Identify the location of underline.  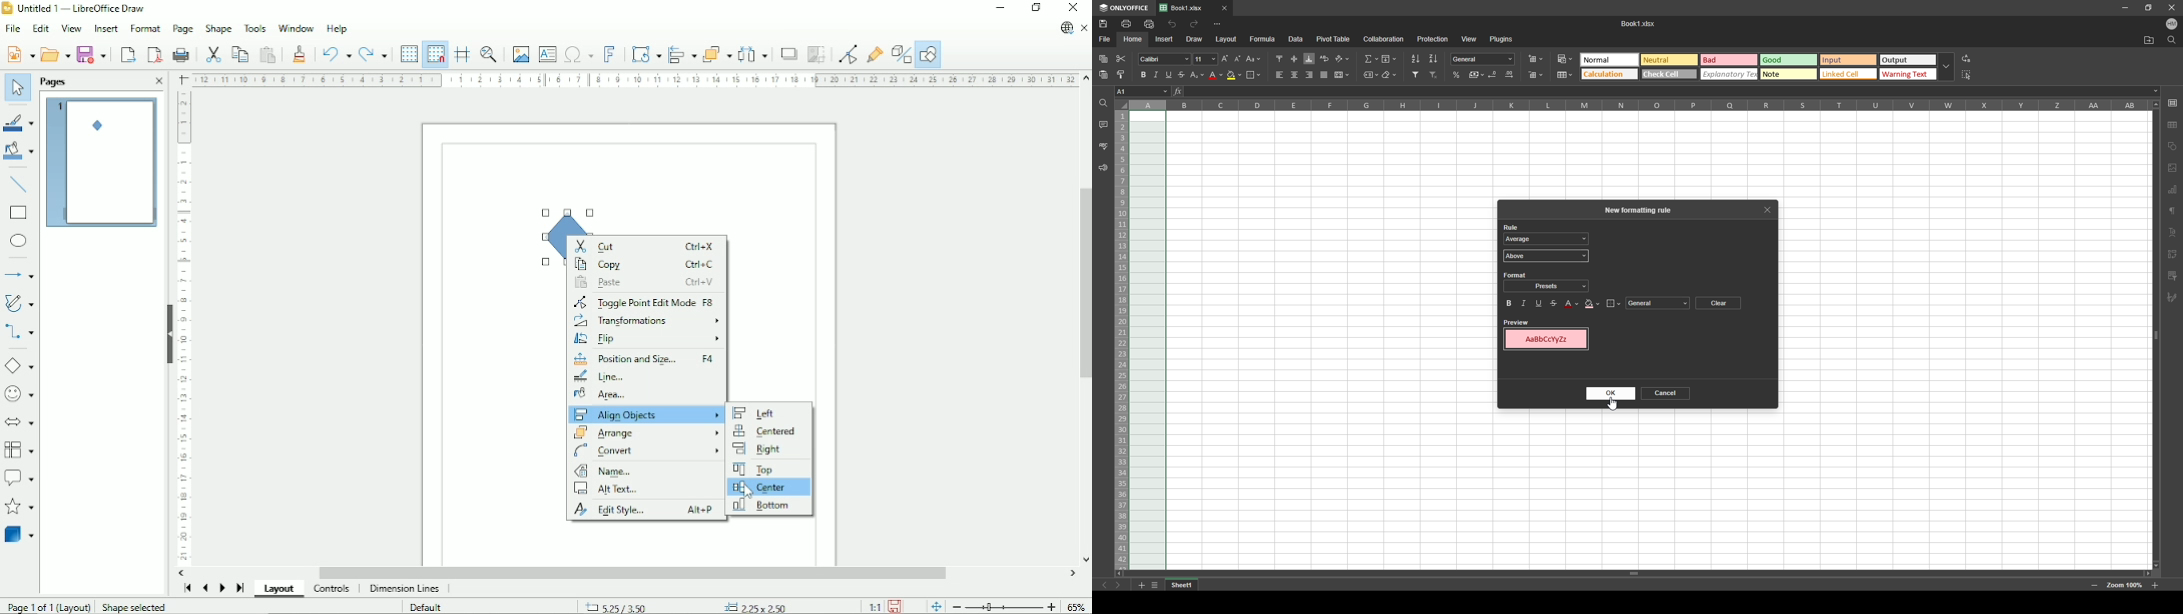
(1168, 75).